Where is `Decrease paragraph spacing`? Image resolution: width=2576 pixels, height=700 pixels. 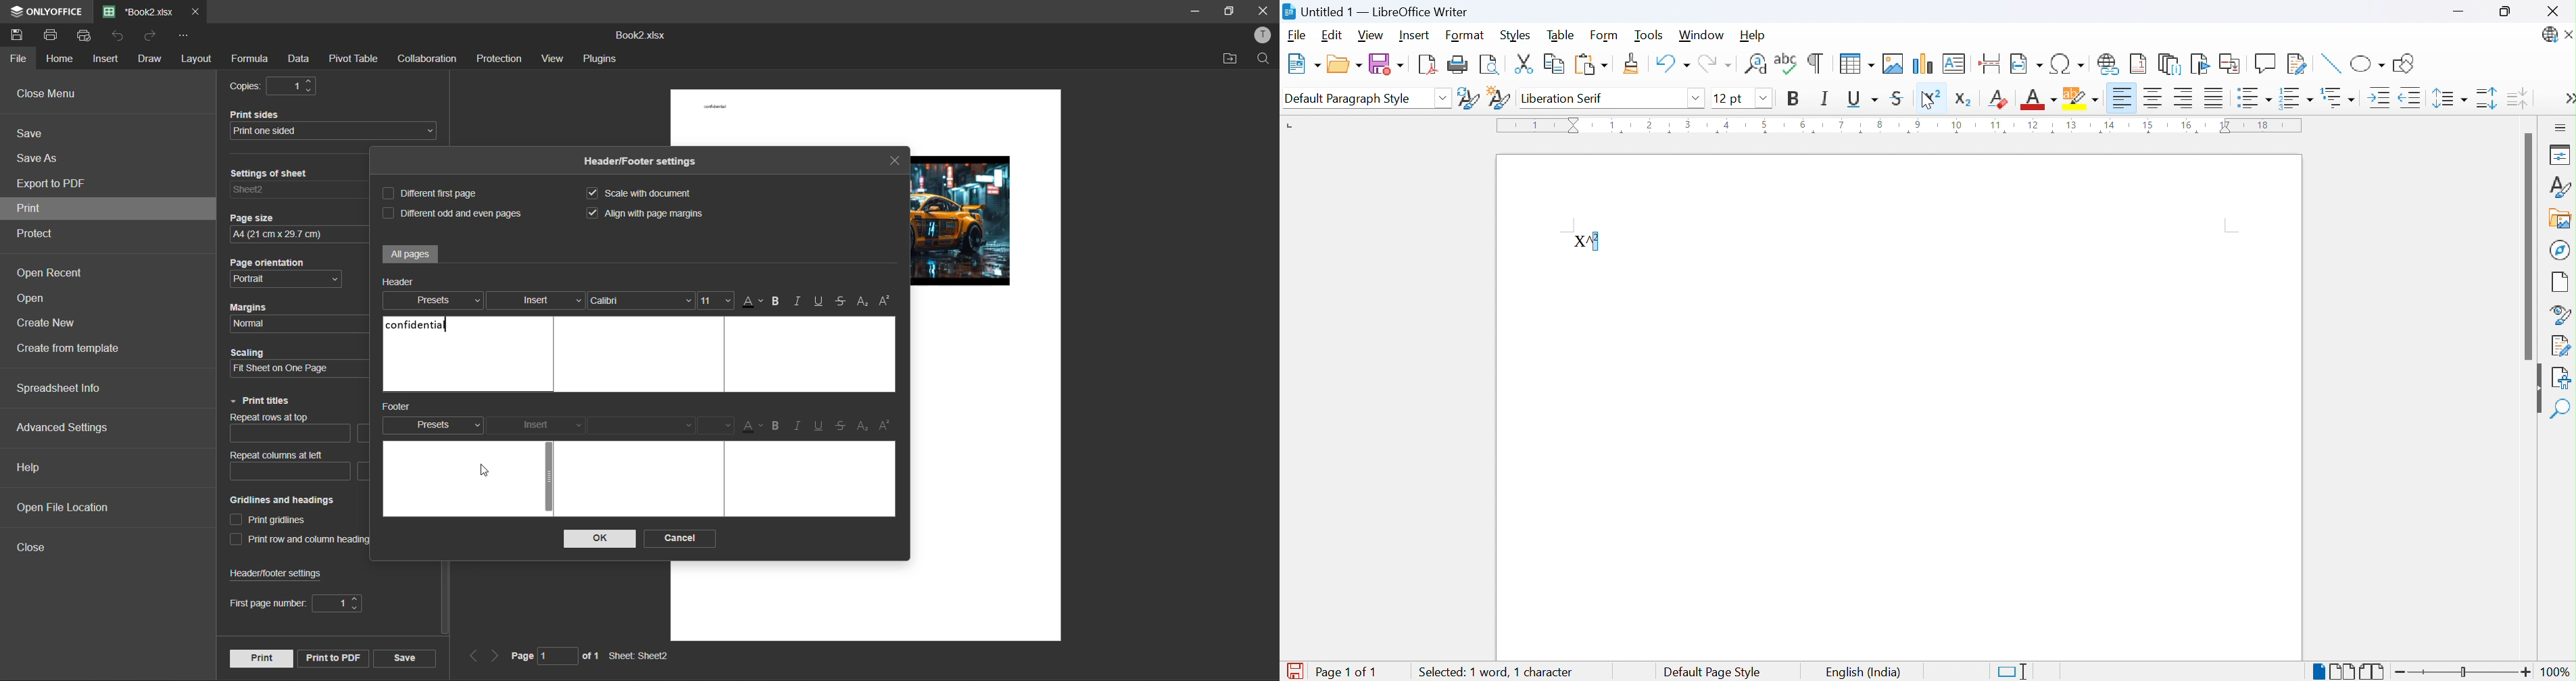
Decrease paragraph spacing is located at coordinates (2518, 99).